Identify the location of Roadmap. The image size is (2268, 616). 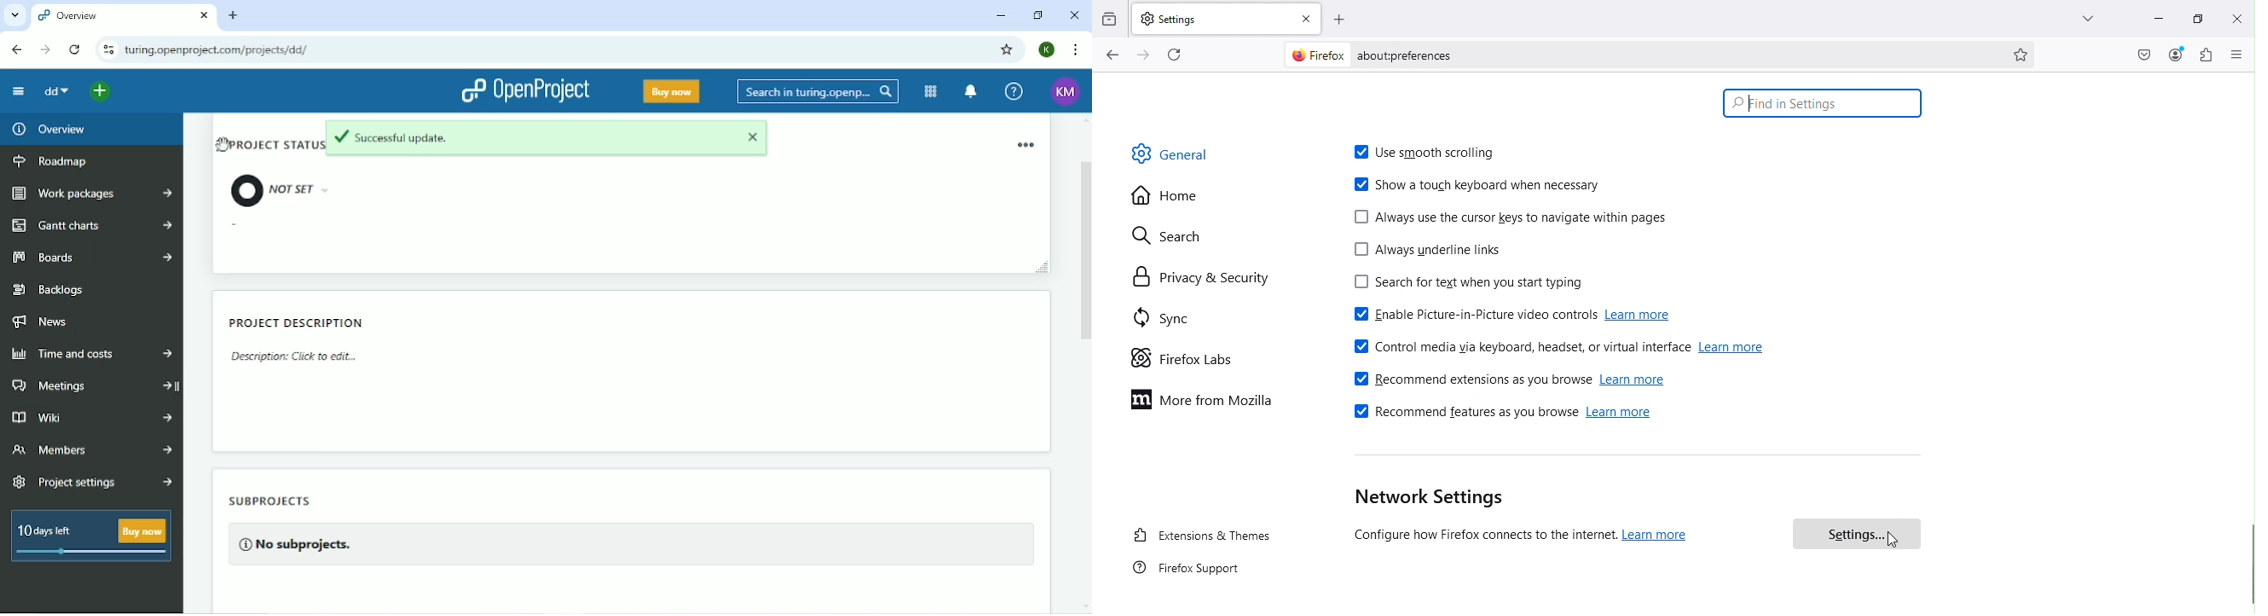
(53, 161).